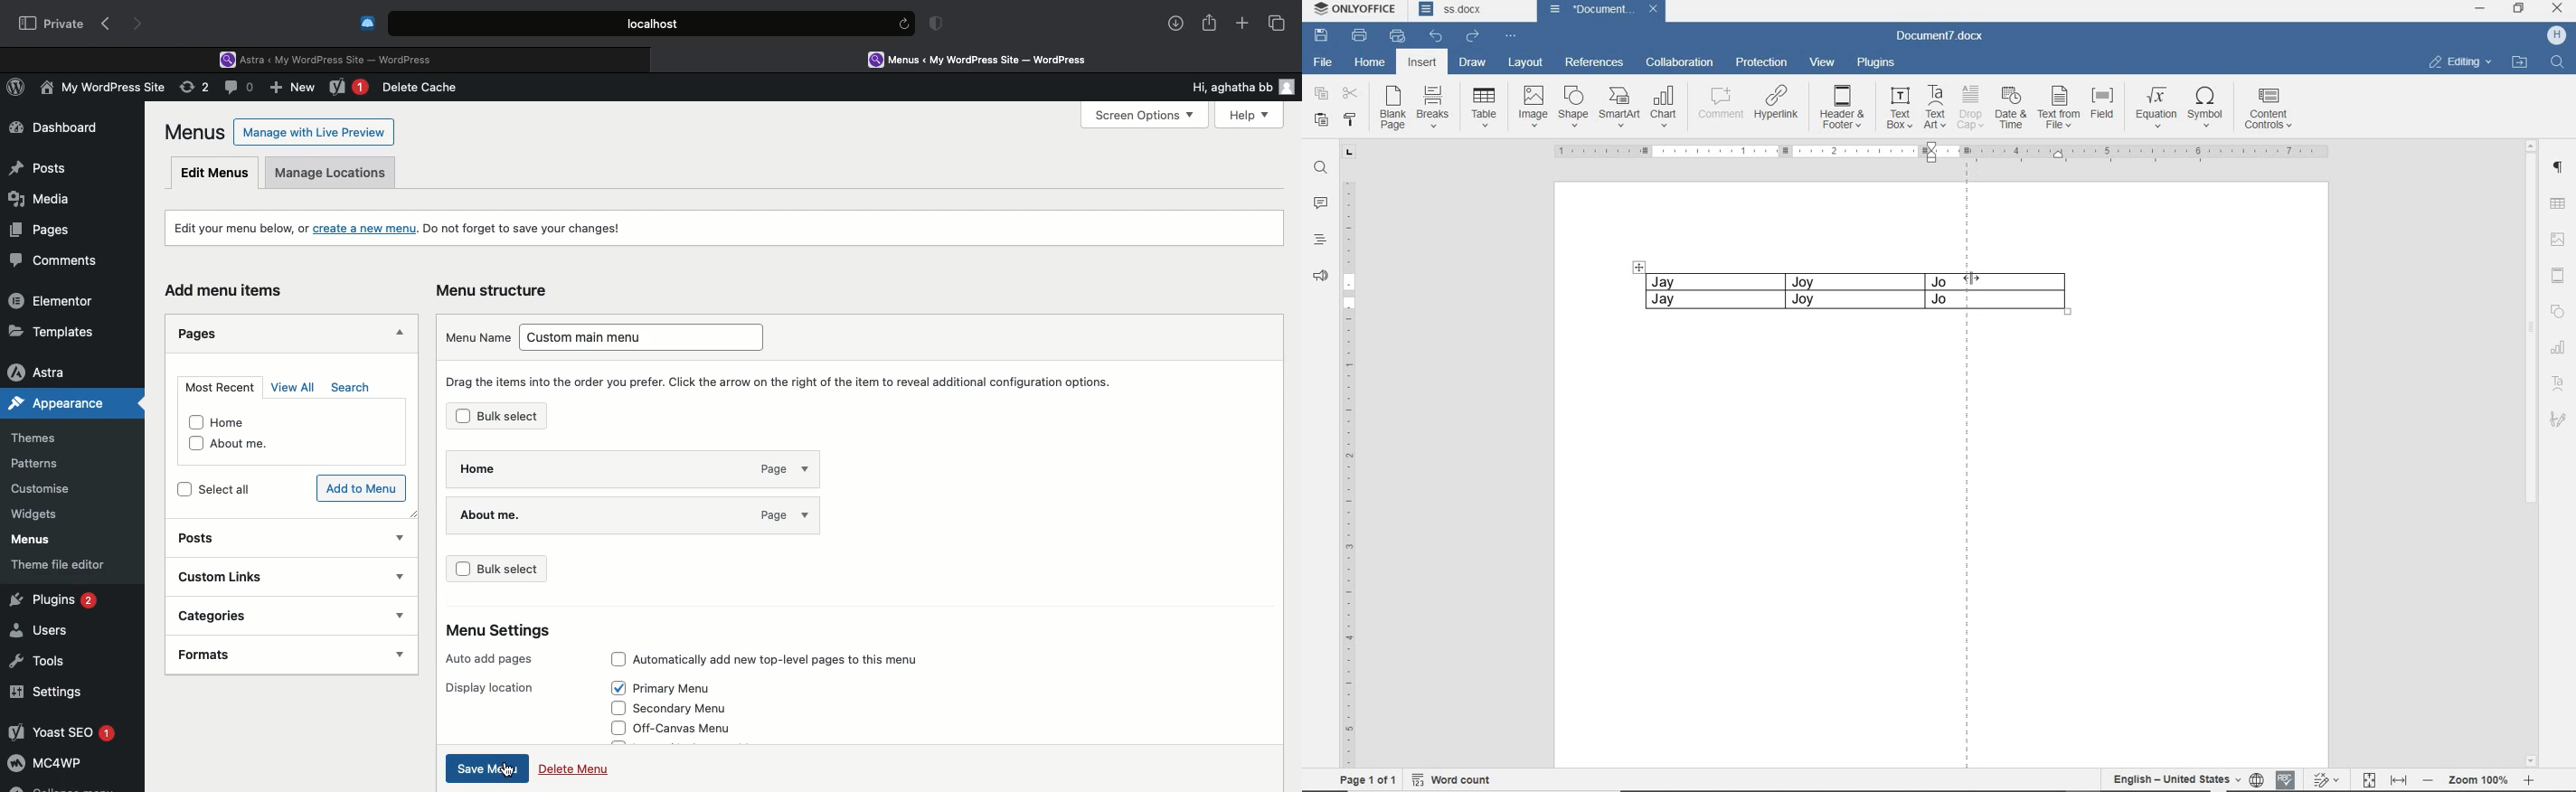 The height and width of the screenshot is (812, 2576). What do you see at coordinates (52, 331) in the screenshot?
I see `Templates` at bounding box center [52, 331].